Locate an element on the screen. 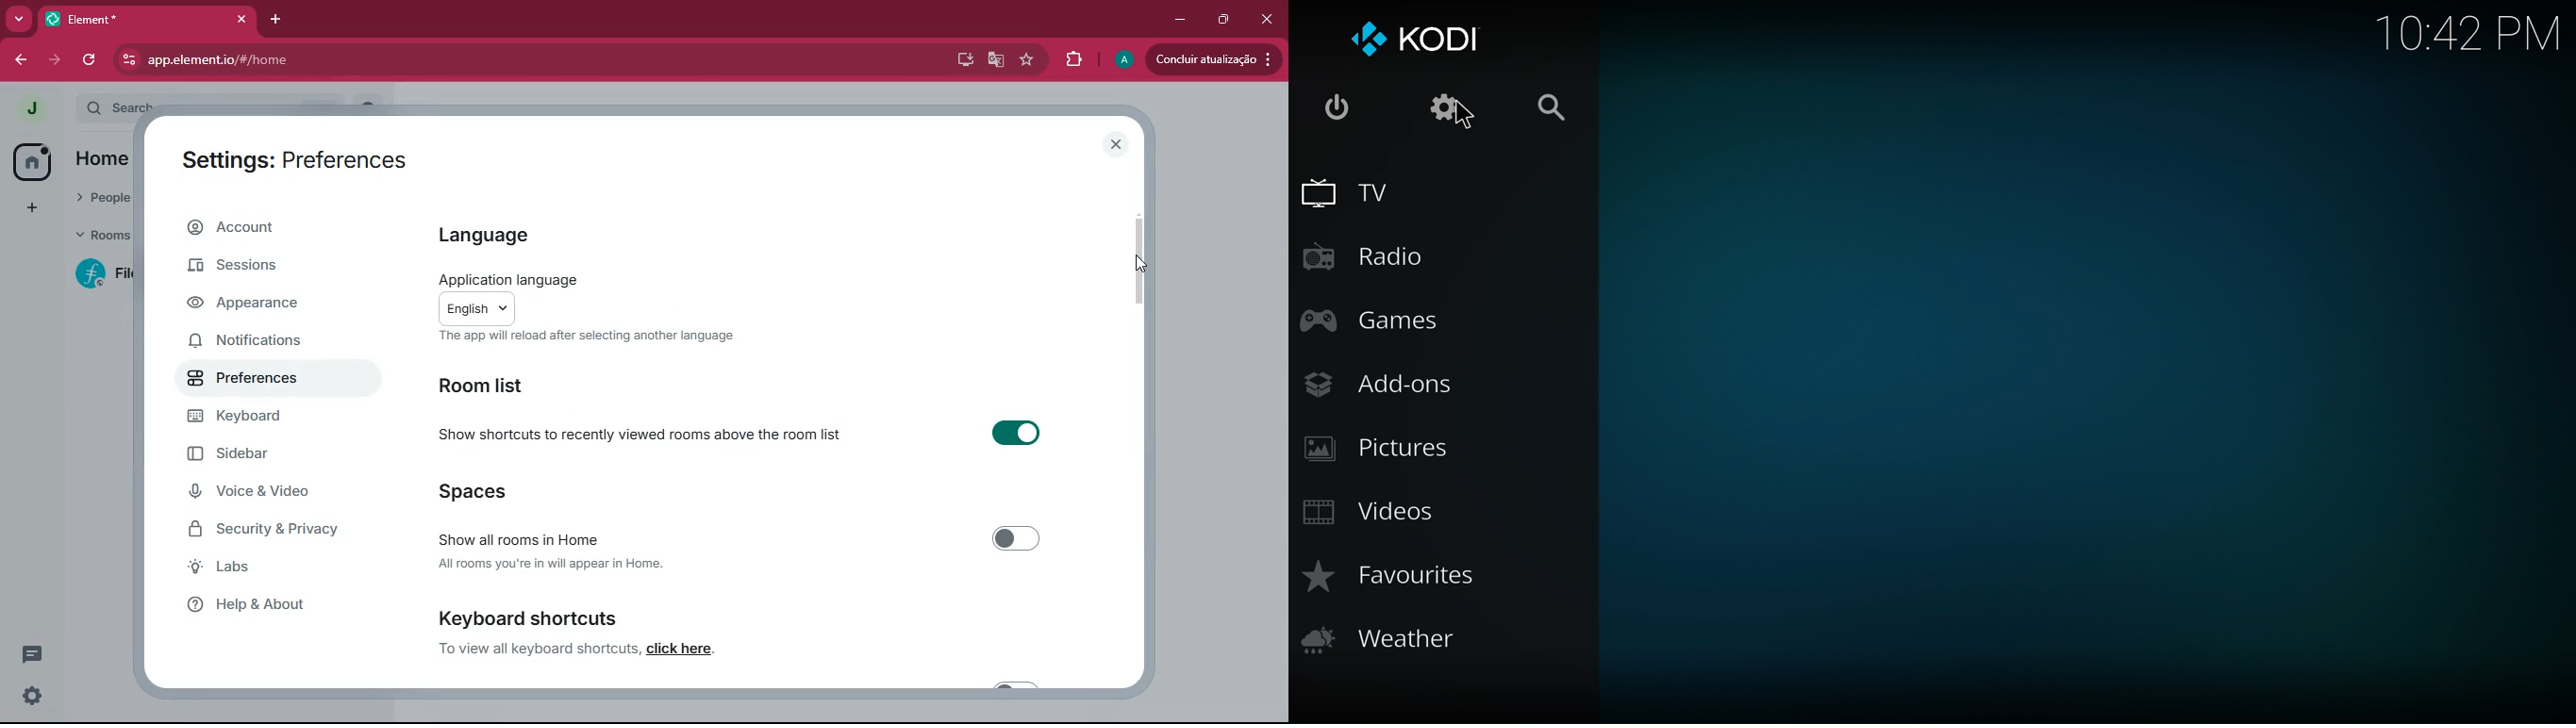 The image size is (2576, 728). sessions is located at coordinates (263, 267).